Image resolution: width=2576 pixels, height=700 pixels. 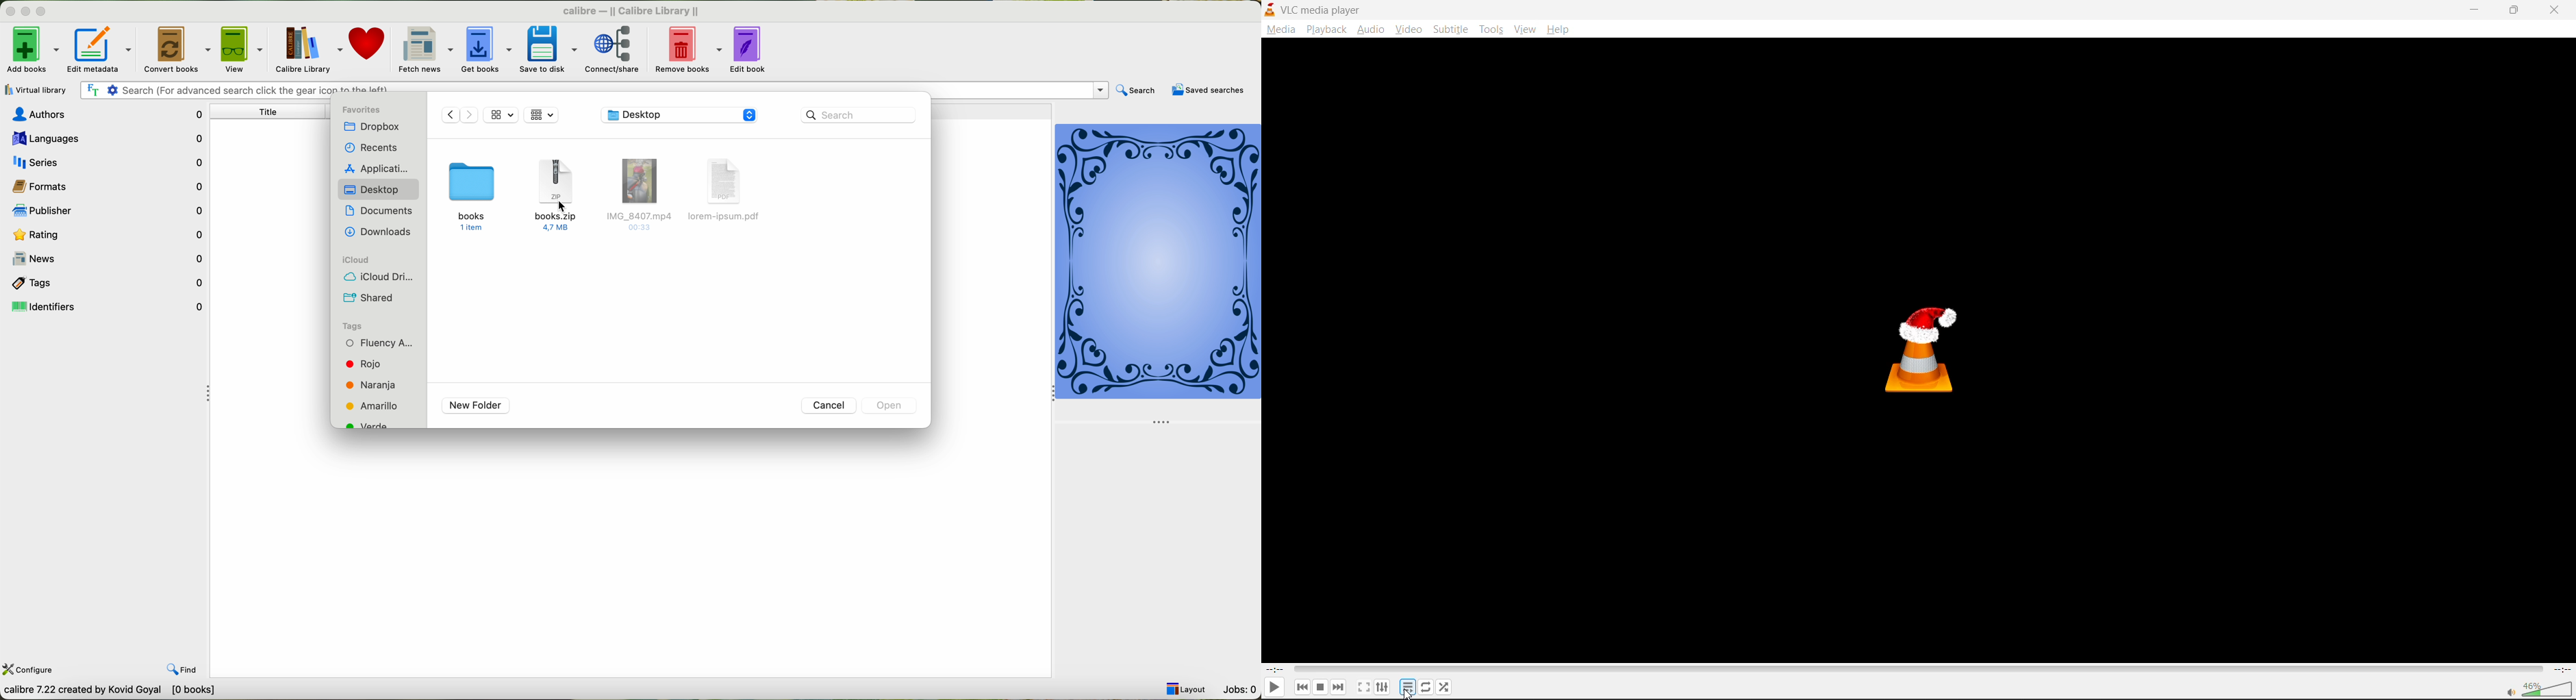 I want to click on minimize, so click(x=2472, y=9).